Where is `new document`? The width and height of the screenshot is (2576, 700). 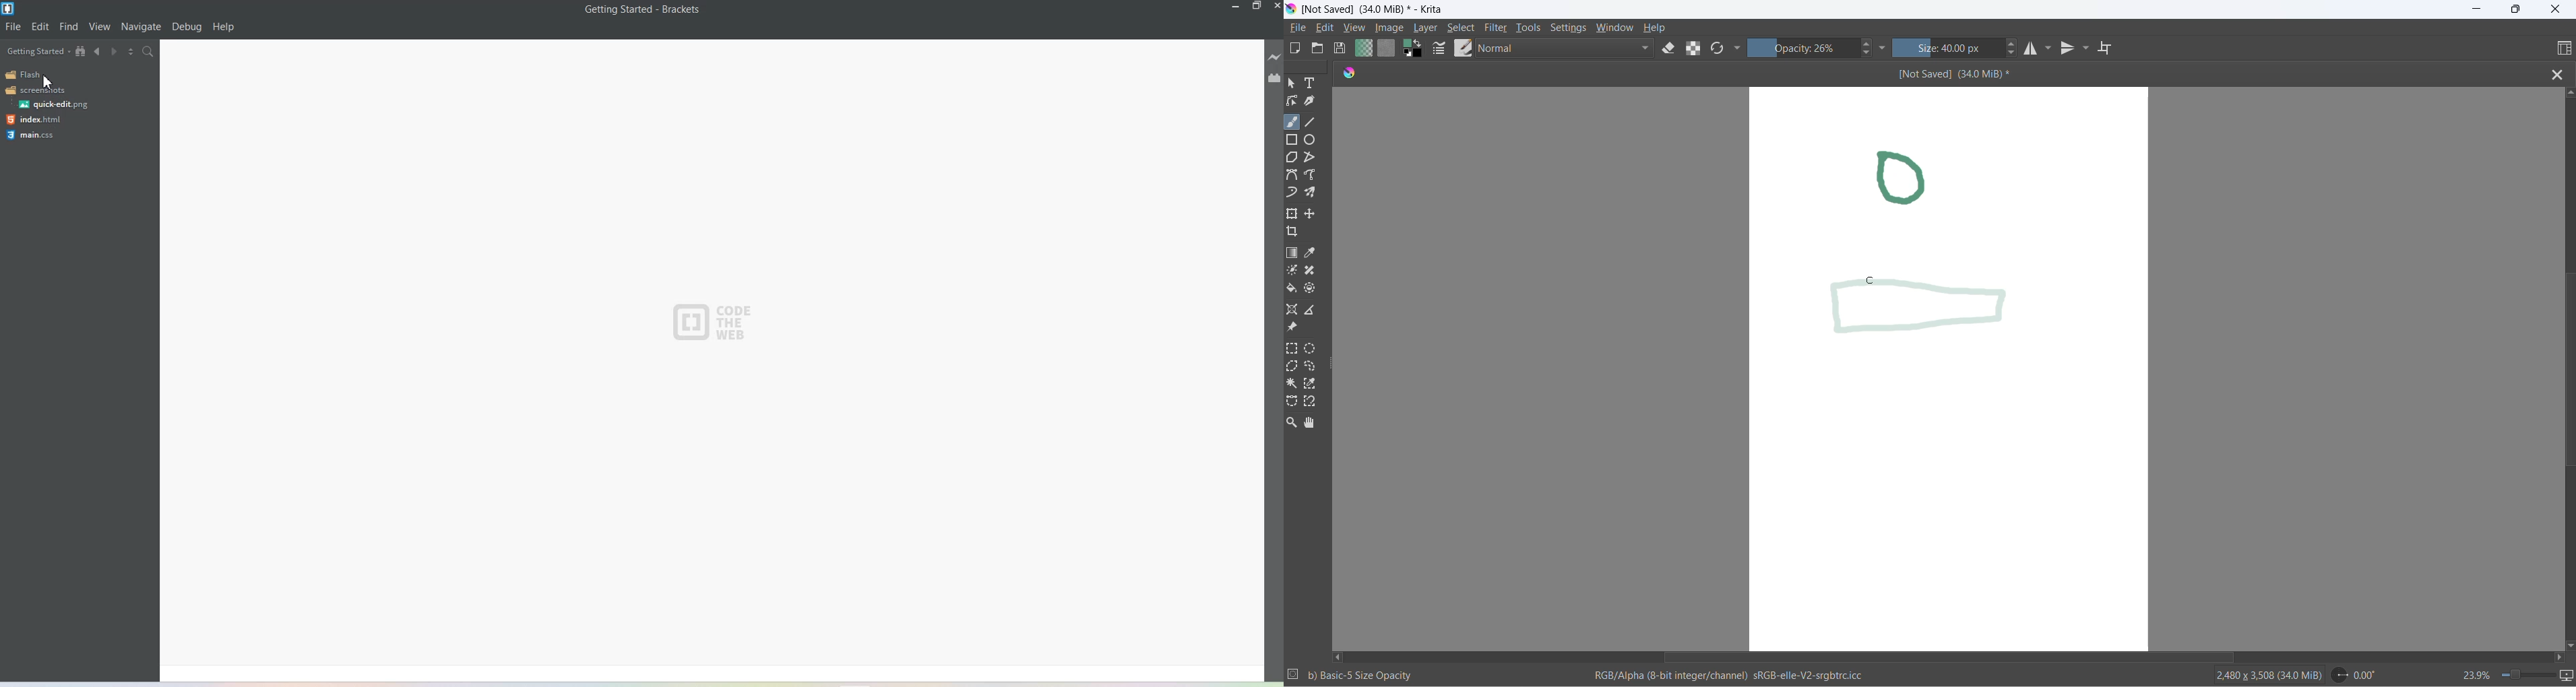 new document is located at coordinates (1298, 48).